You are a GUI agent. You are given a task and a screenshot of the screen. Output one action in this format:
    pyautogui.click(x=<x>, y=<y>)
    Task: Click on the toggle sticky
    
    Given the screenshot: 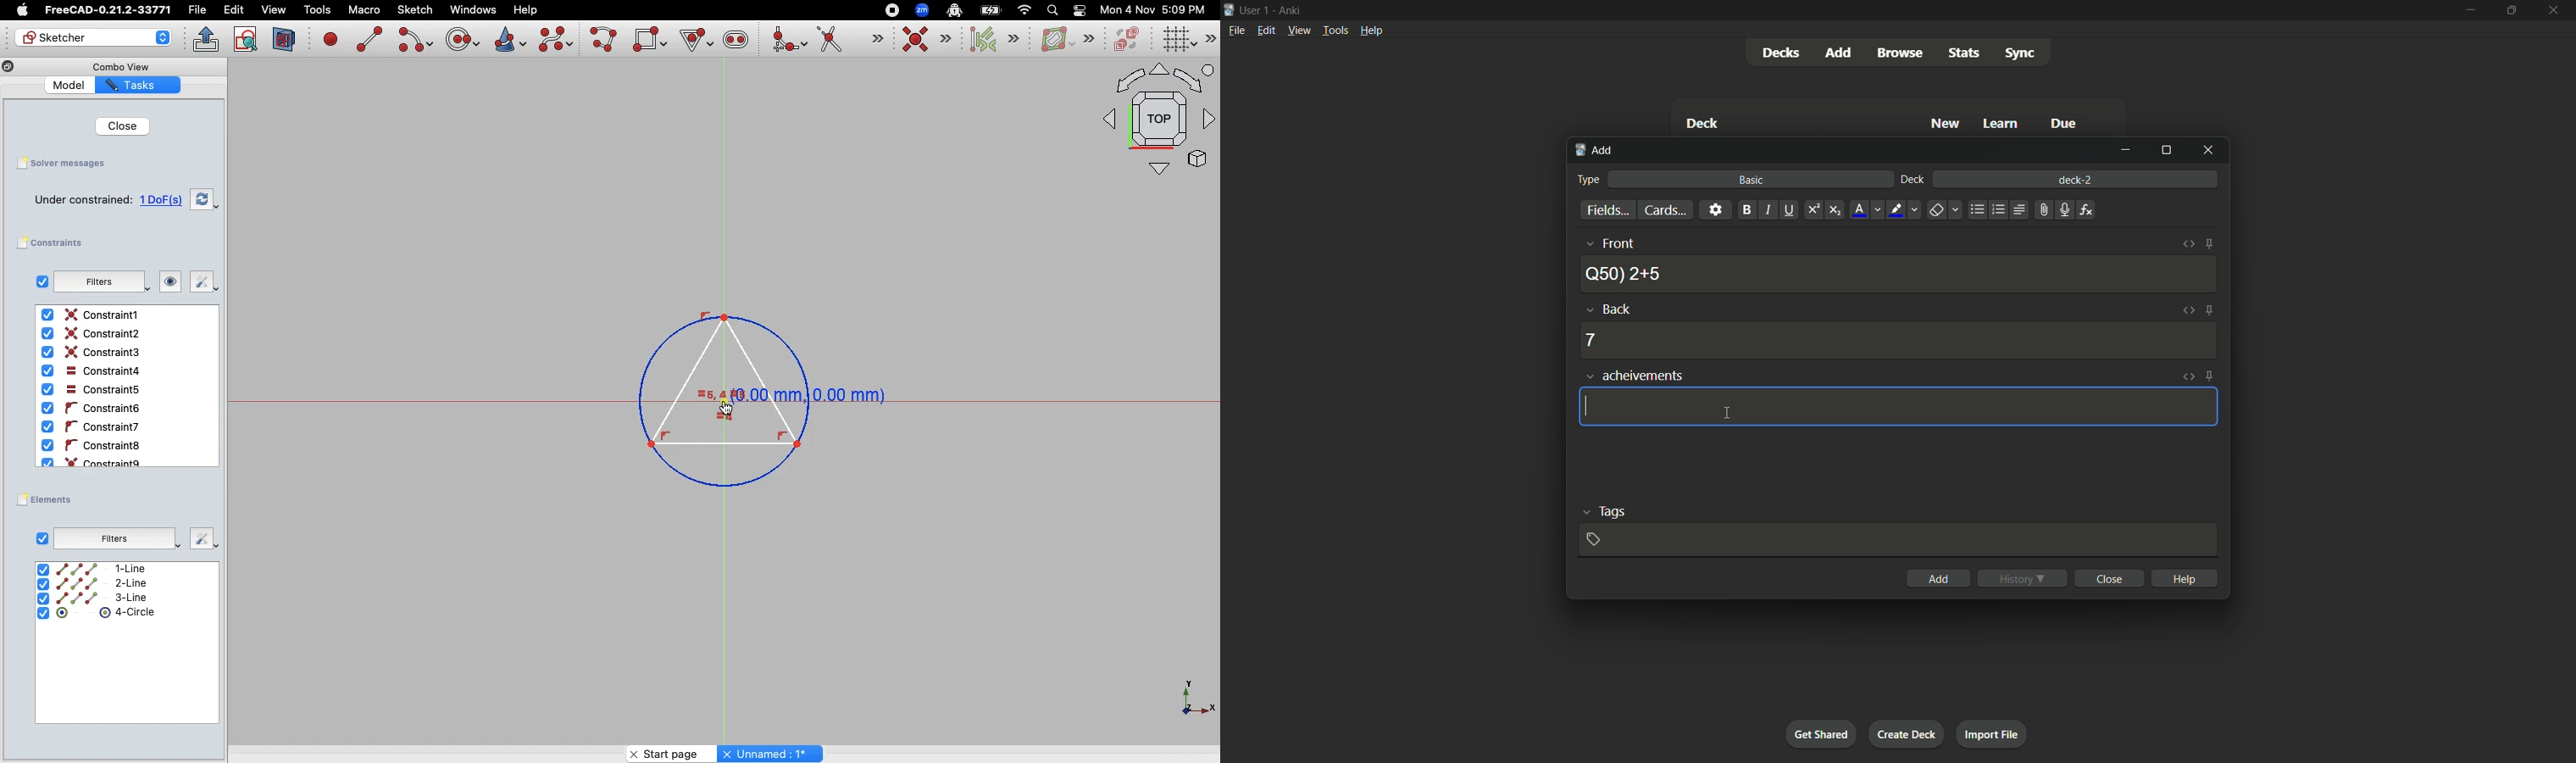 What is the action you would take?
    pyautogui.click(x=2210, y=377)
    